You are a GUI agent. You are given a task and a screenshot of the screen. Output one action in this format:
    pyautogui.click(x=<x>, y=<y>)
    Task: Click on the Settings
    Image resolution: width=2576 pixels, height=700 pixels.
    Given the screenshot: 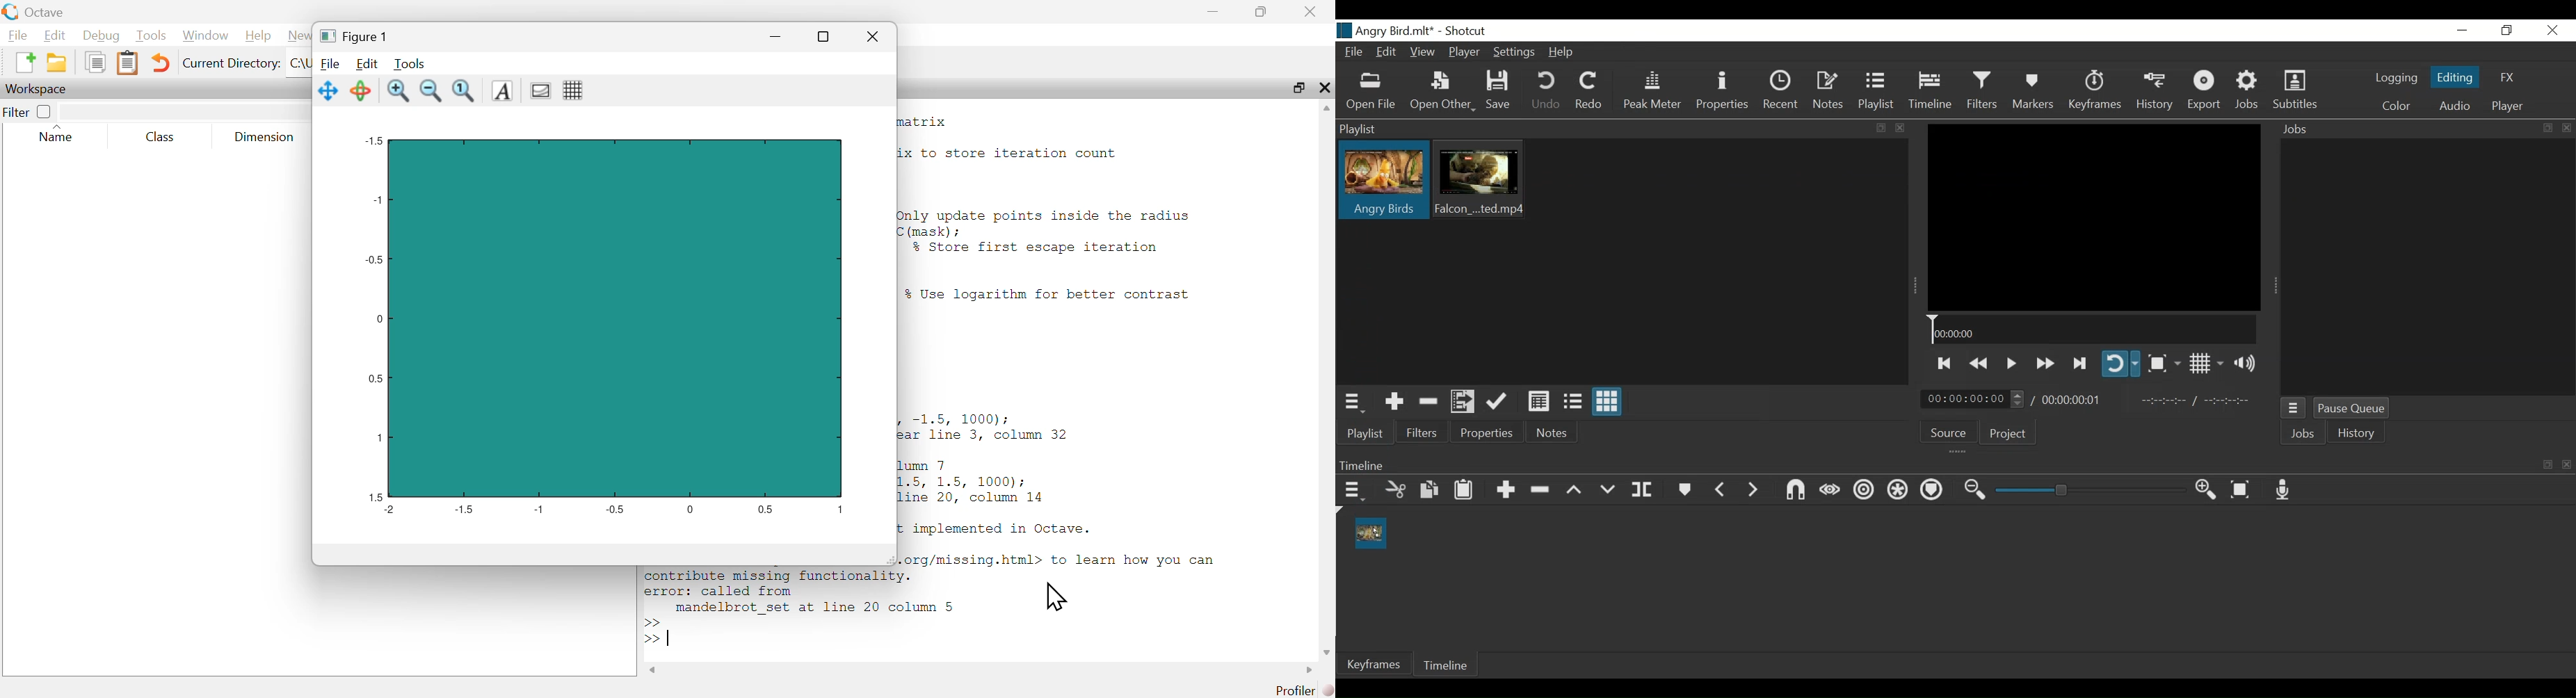 What is the action you would take?
    pyautogui.click(x=1516, y=52)
    